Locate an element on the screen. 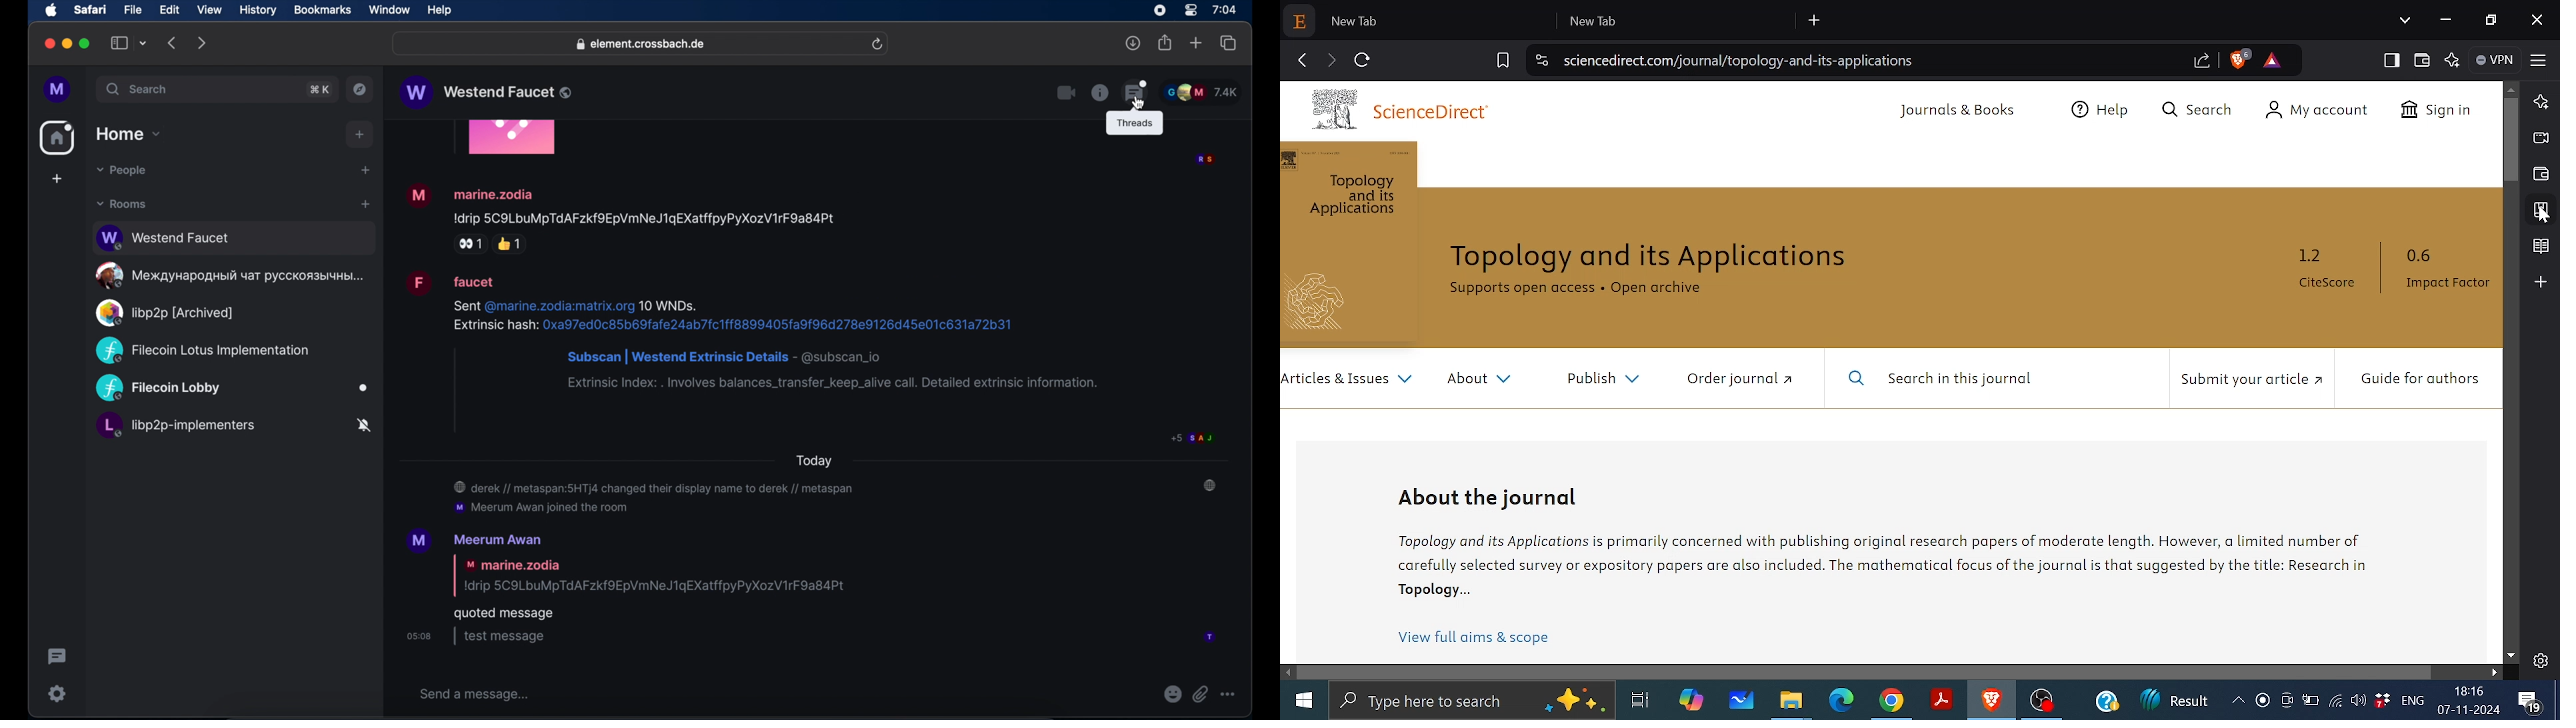 Image resolution: width=2576 pixels, height=728 pixels. Sent @marine.zodia:matrix.org 10 WNDs.
Extrinsic hash: 0xa97ed0c85b69fafe24ab7fc1ff8899405fa9f96d278e9126d45e01c631a72b31
Subscan | Westend Extrinsic Details - @subscan_io
Extrinsic Index: . Involves balances_transfer_keep_alive call. Detailed extrinsic information. is located at coordinates (787, 352).